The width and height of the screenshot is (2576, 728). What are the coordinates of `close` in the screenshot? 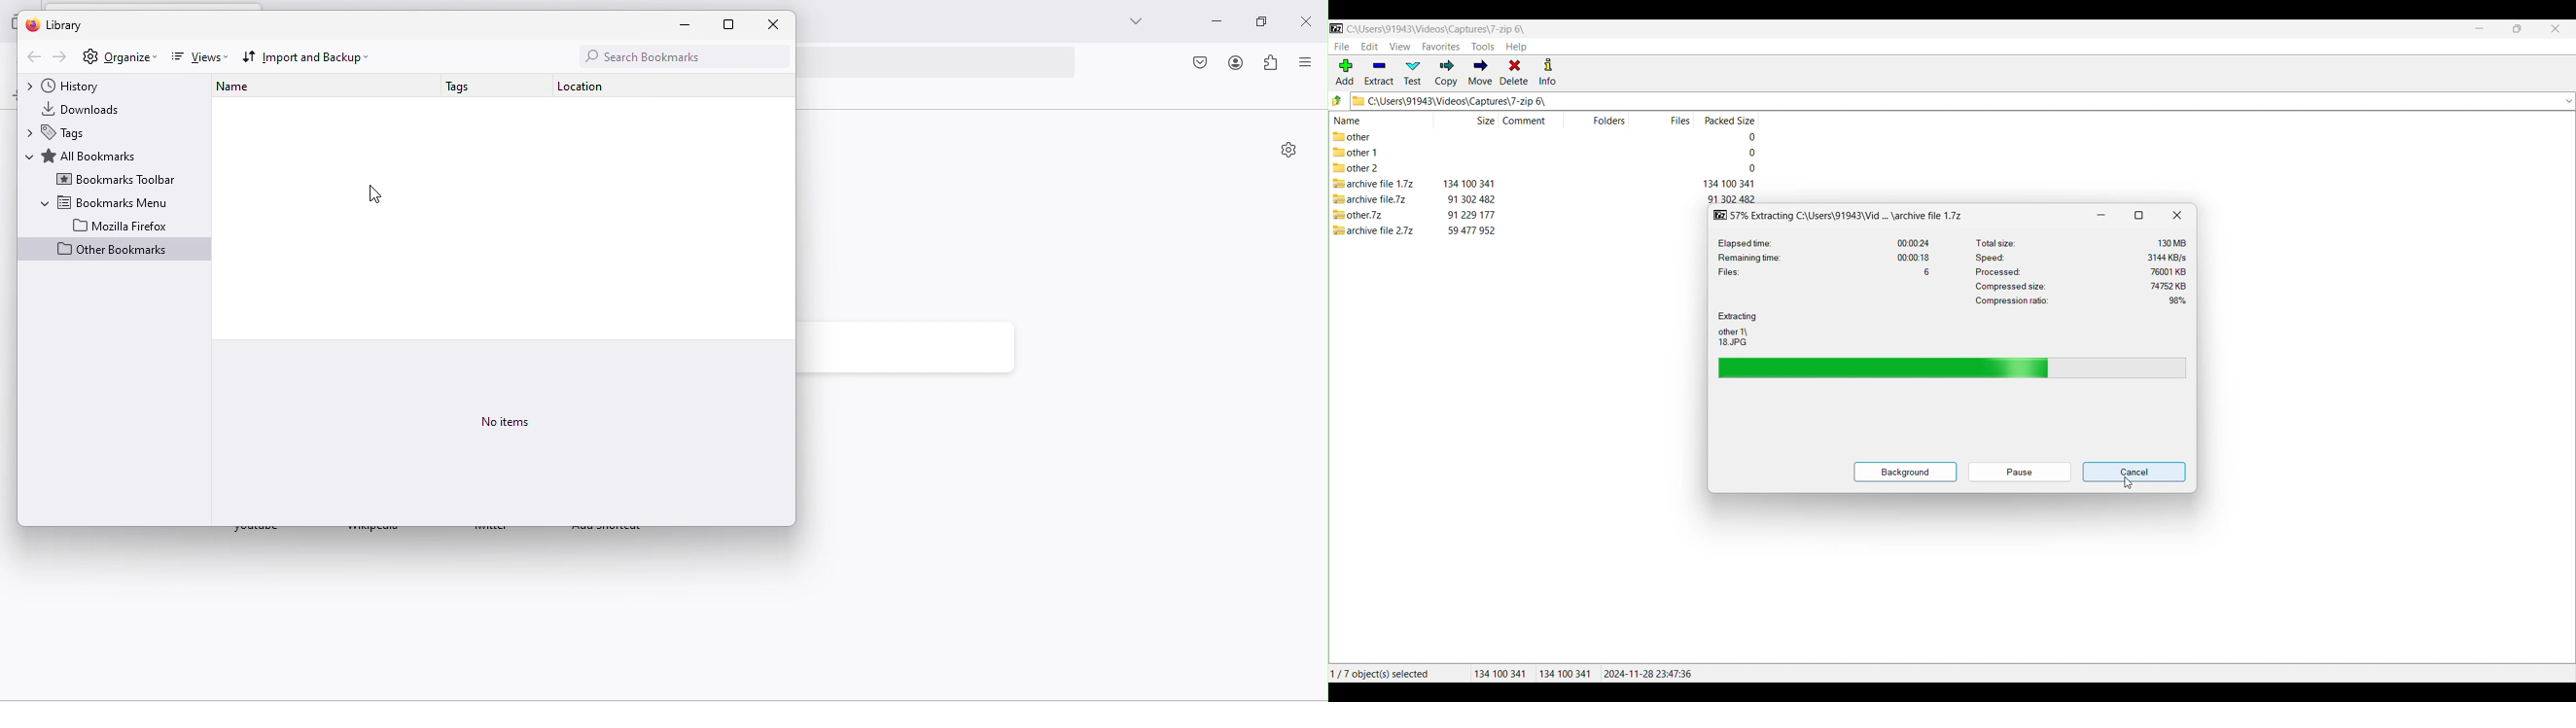 It's located at (777, 24).